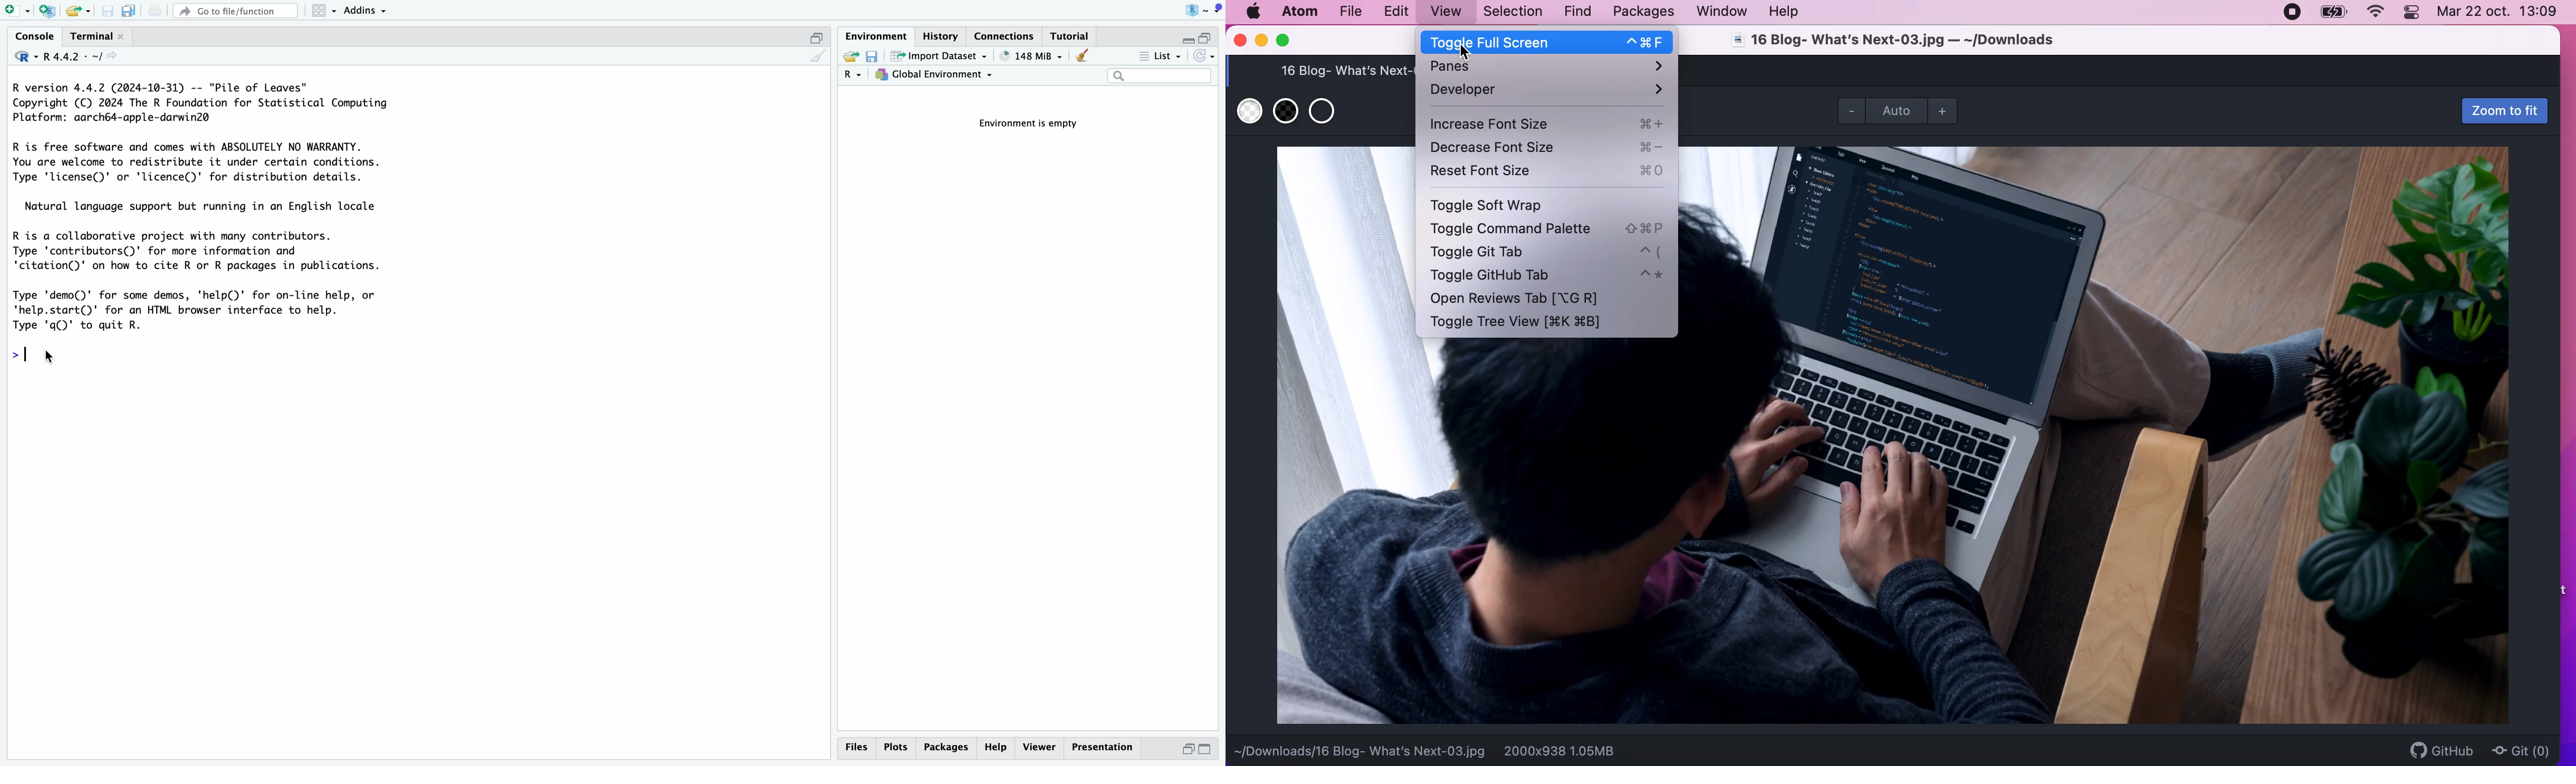 The height and width of the screenshot is (784, 2576). What do you see at coordinates (1184, 752) in the screenshot?
I see `minimize` at bounding box center [1184, 752].